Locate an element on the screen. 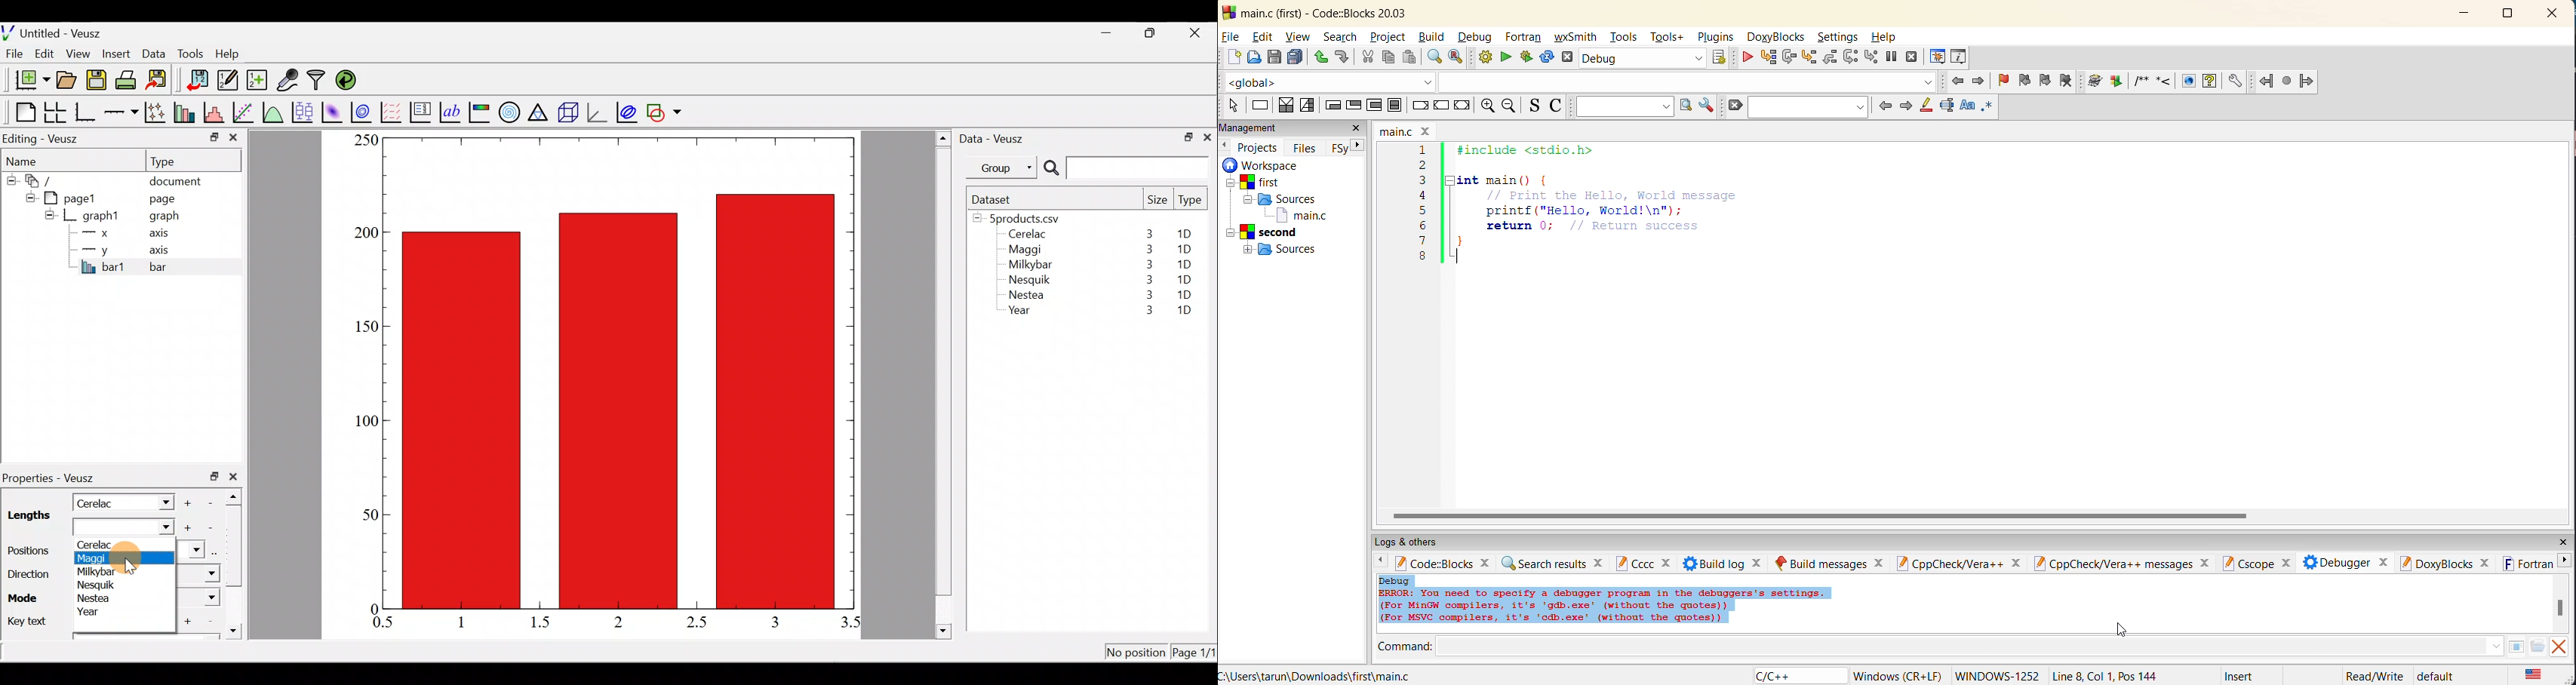 This screenshot has height=700, width=2576. redo is located at coordinates (1342, 58).